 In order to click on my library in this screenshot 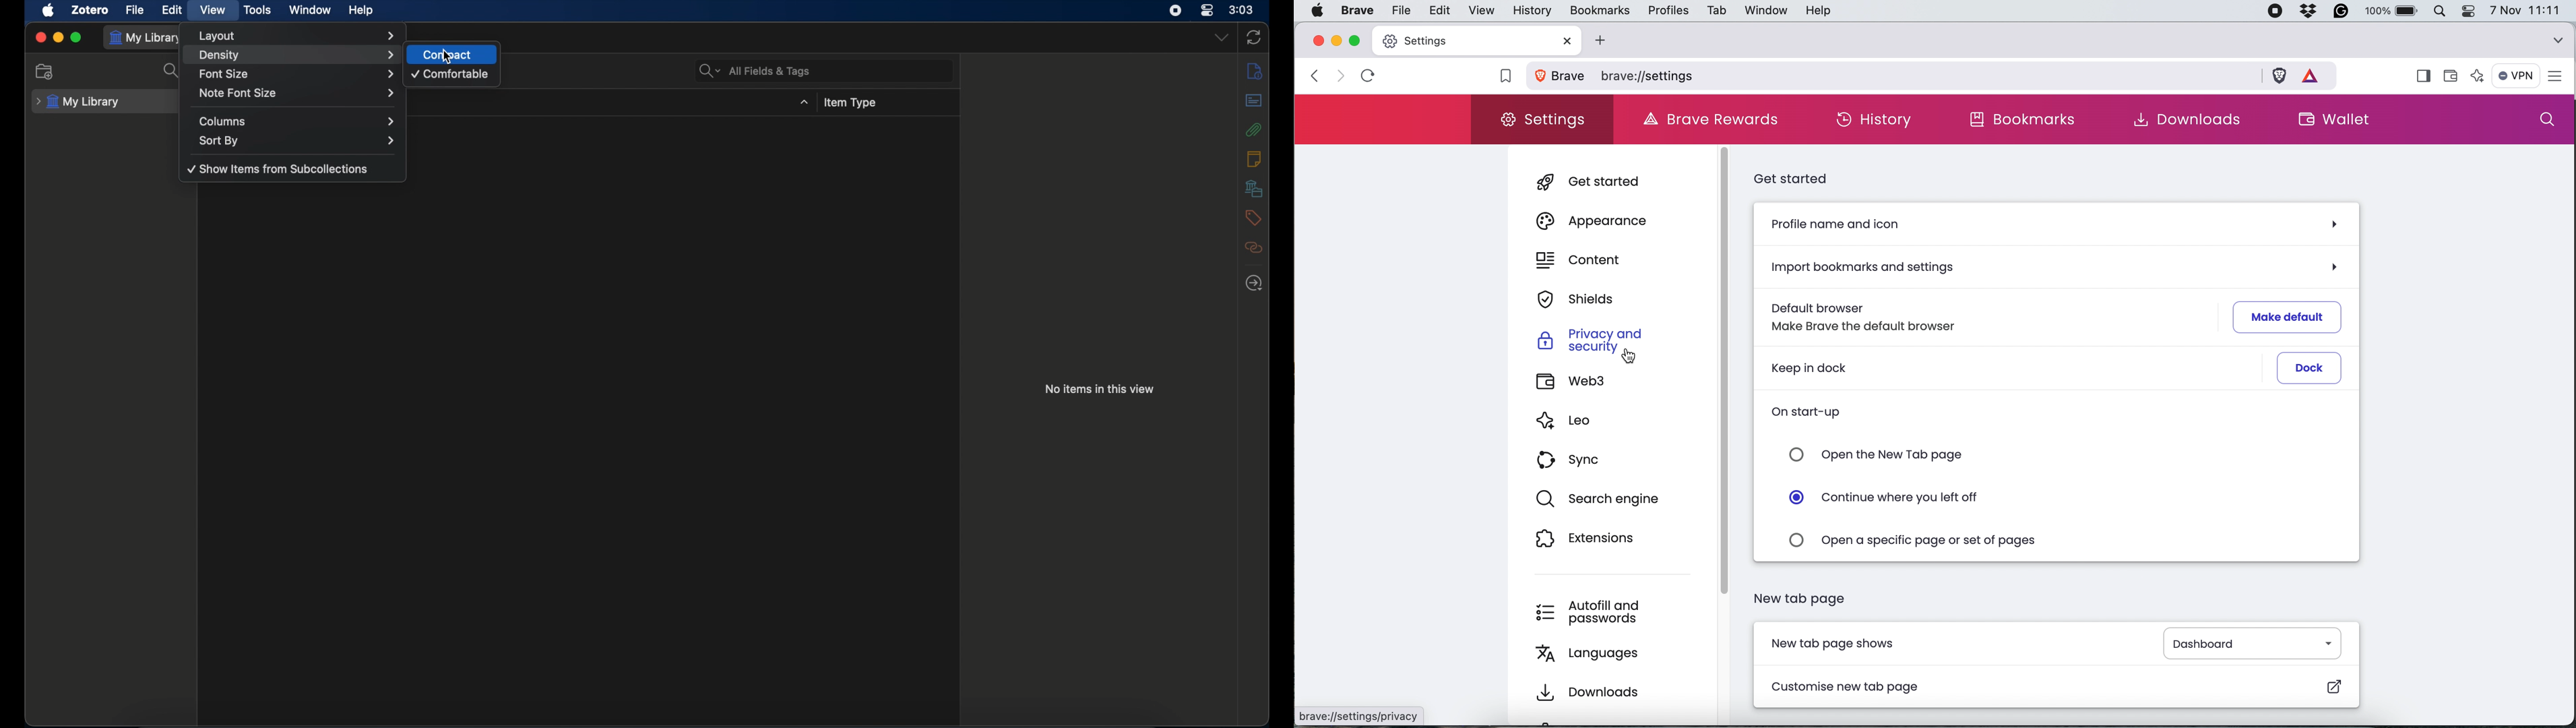, I will do `click(78, 102)`.